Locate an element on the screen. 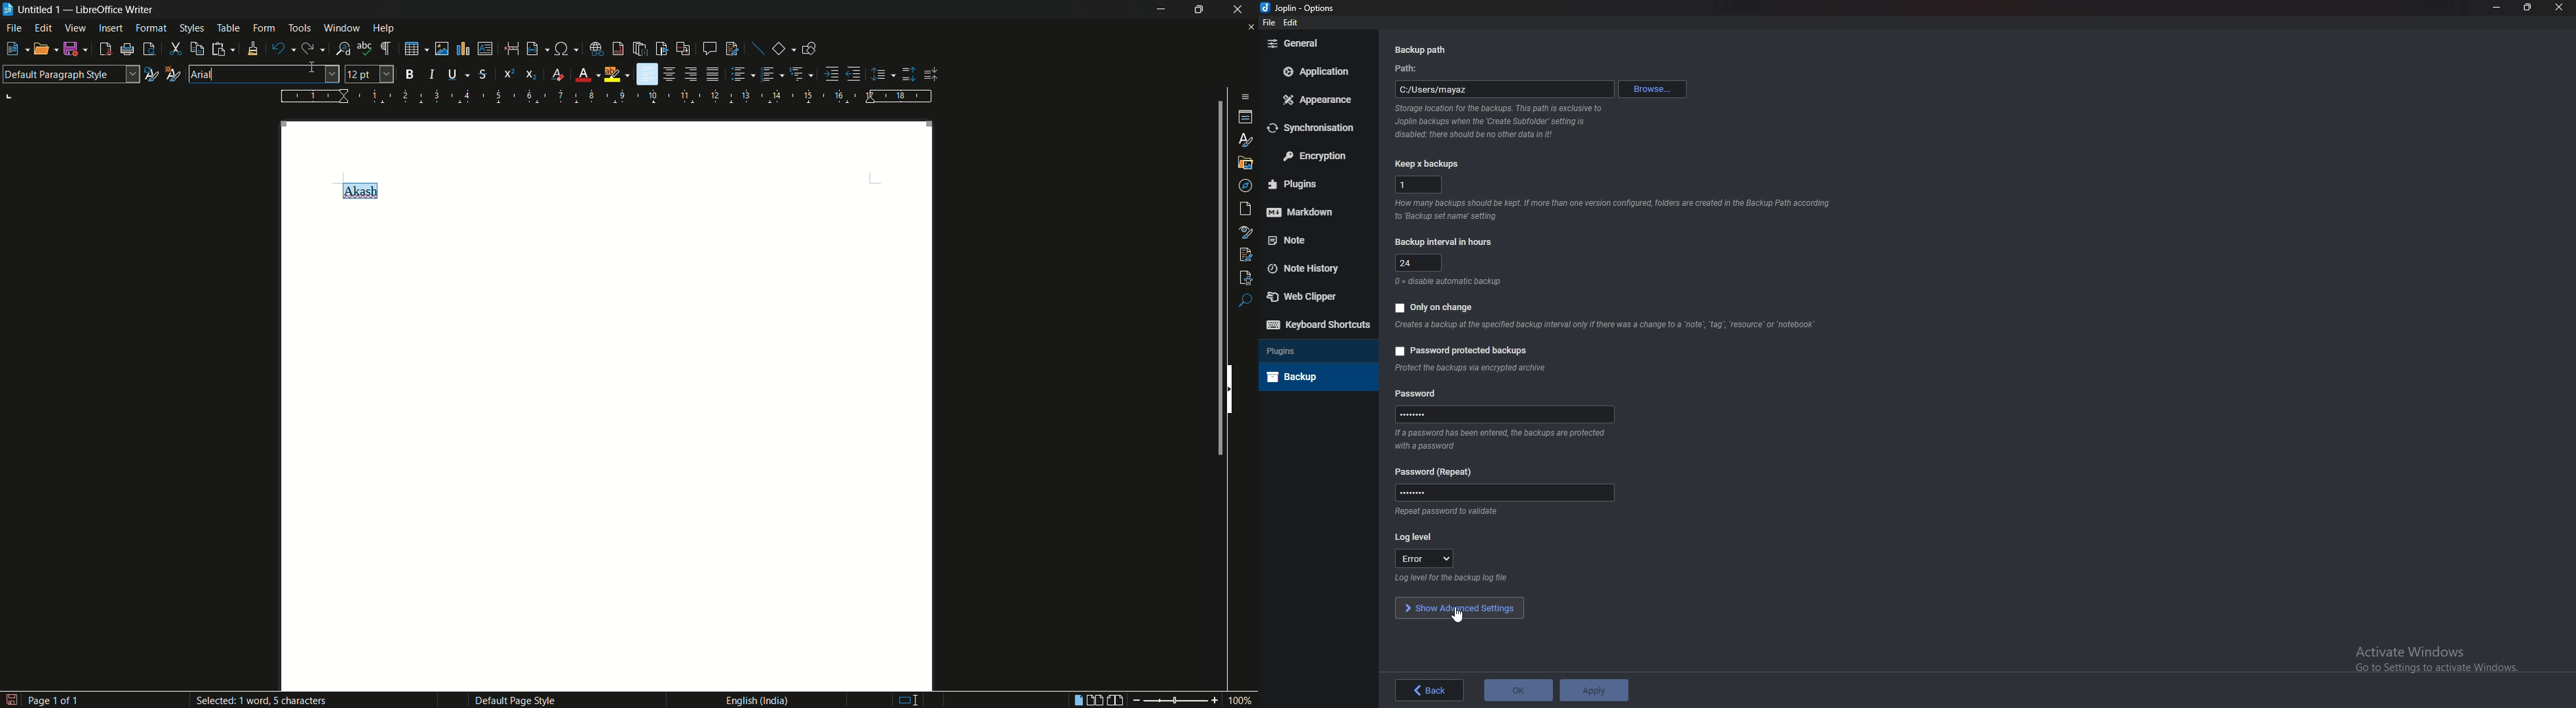  file is located at coordinates (1269, 23).